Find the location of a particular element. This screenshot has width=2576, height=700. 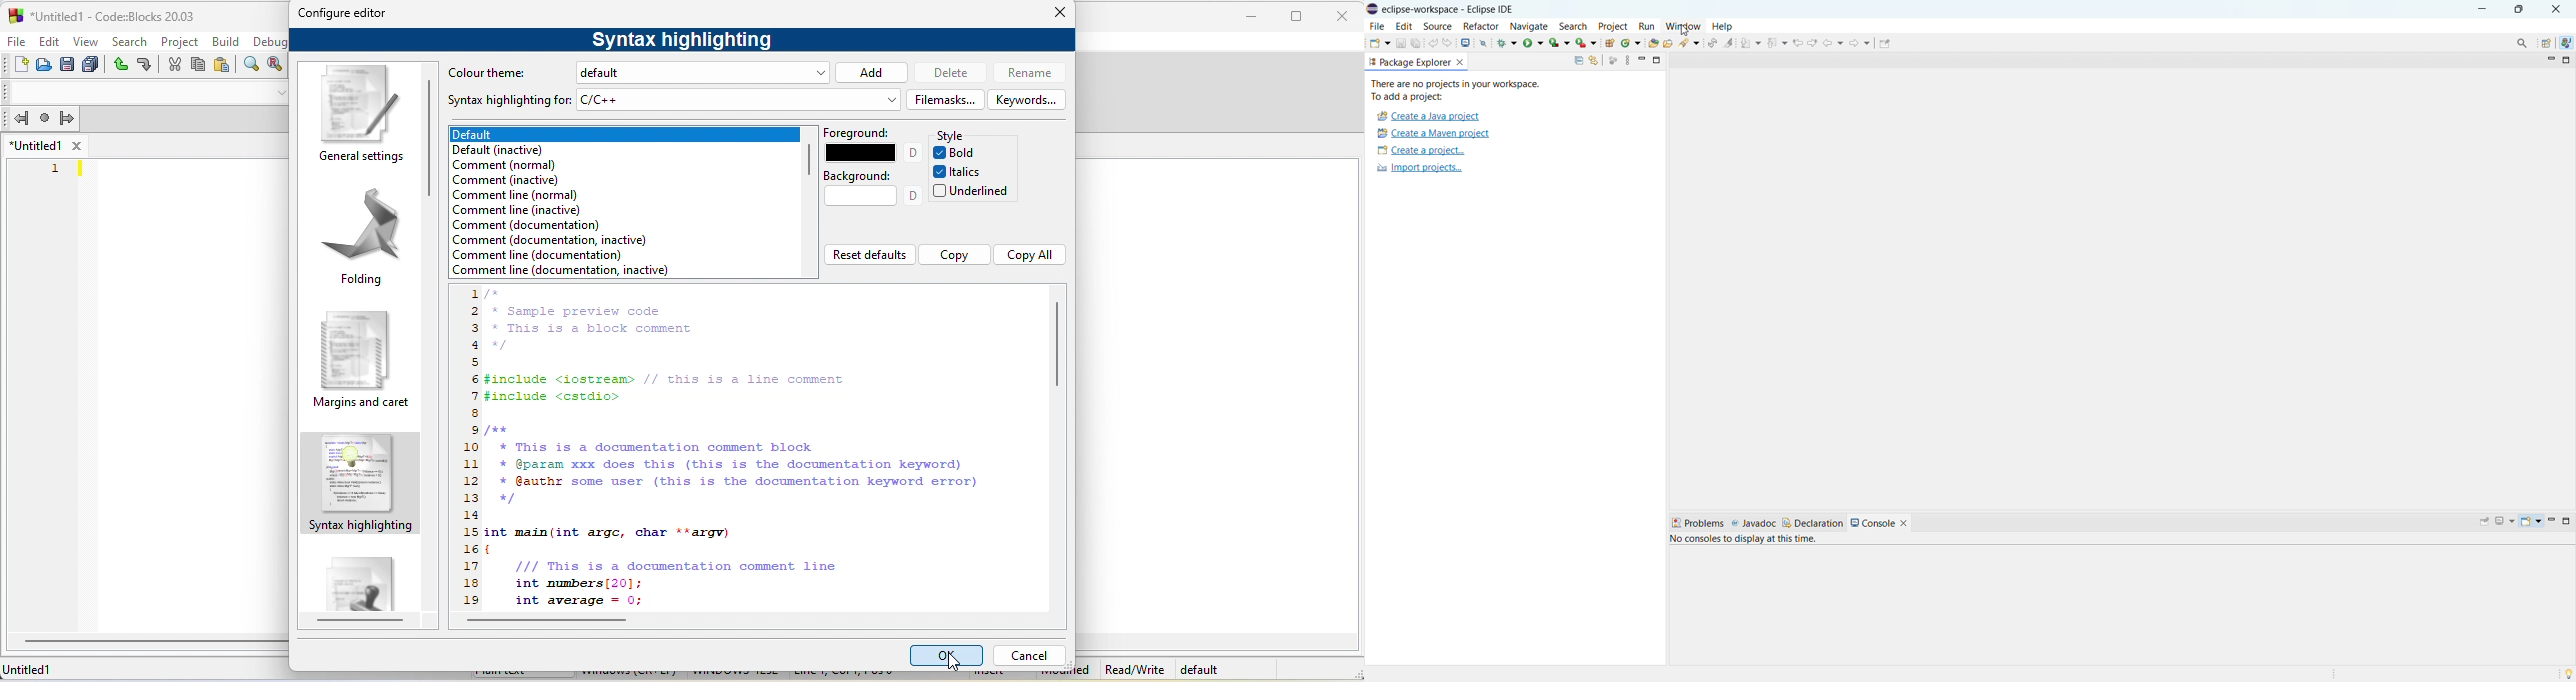

rename is located at coordinates (1027, 73).